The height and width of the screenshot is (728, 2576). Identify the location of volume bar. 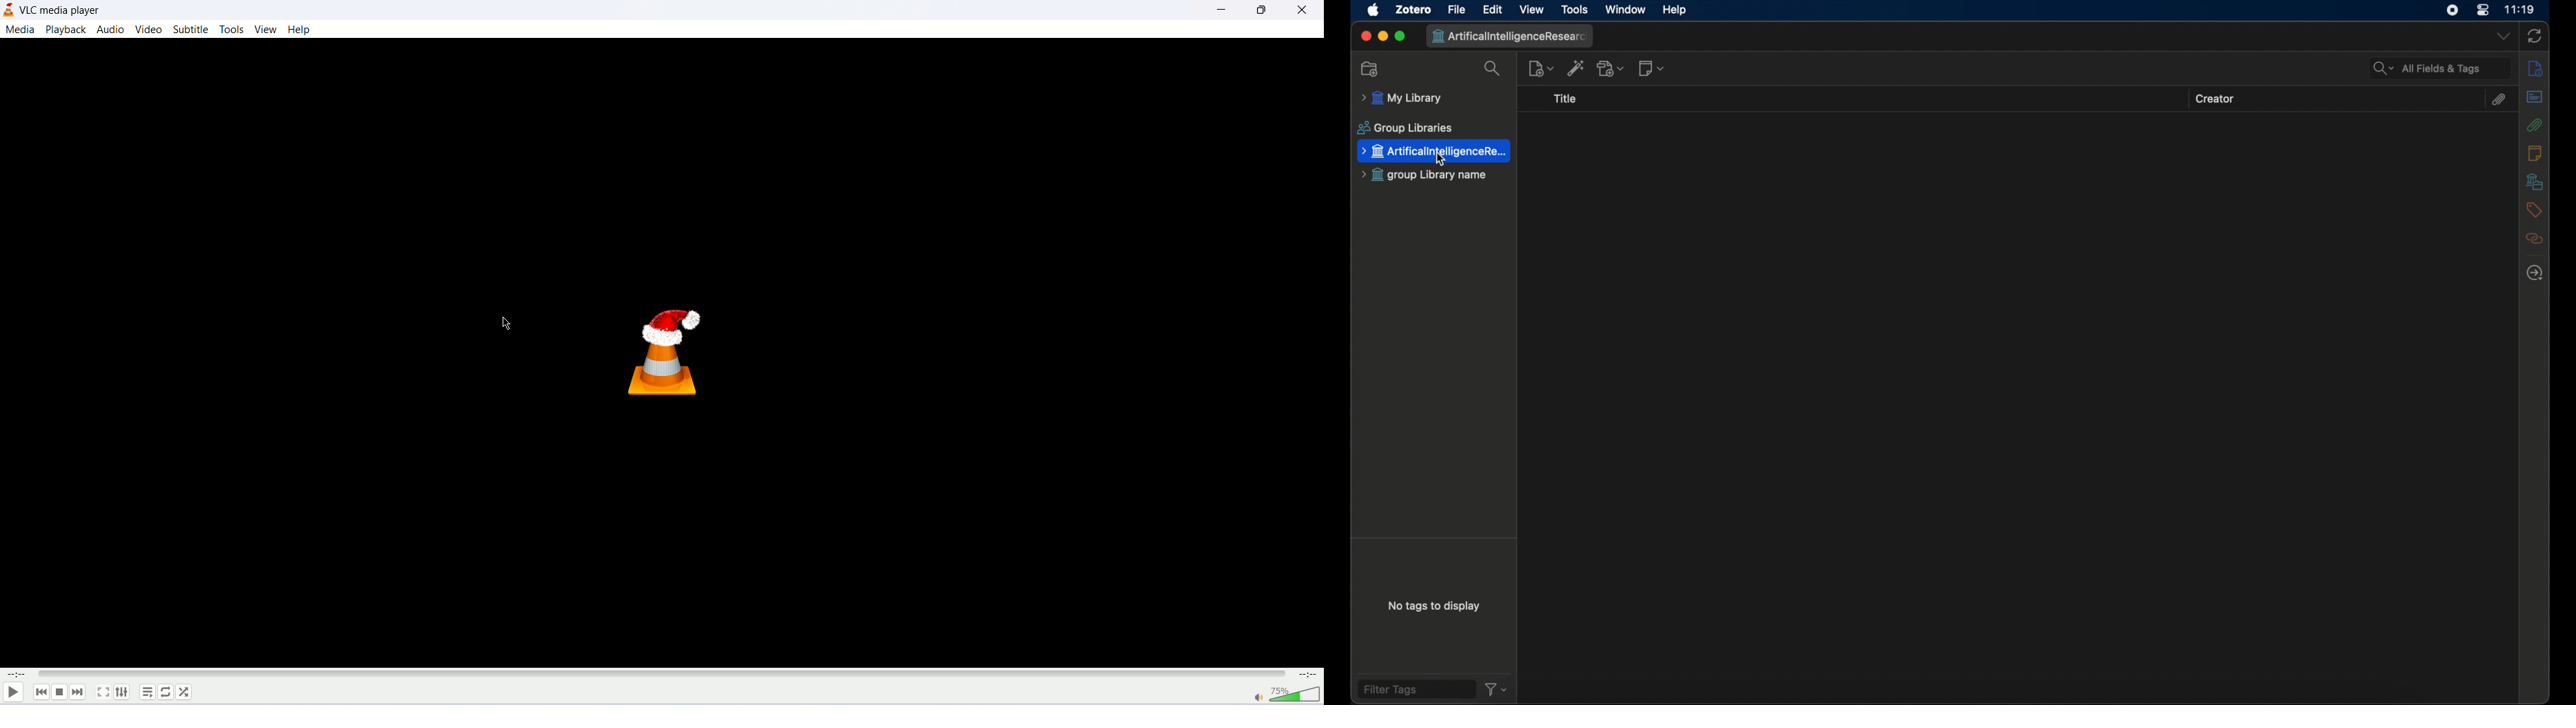
(1287, 693).